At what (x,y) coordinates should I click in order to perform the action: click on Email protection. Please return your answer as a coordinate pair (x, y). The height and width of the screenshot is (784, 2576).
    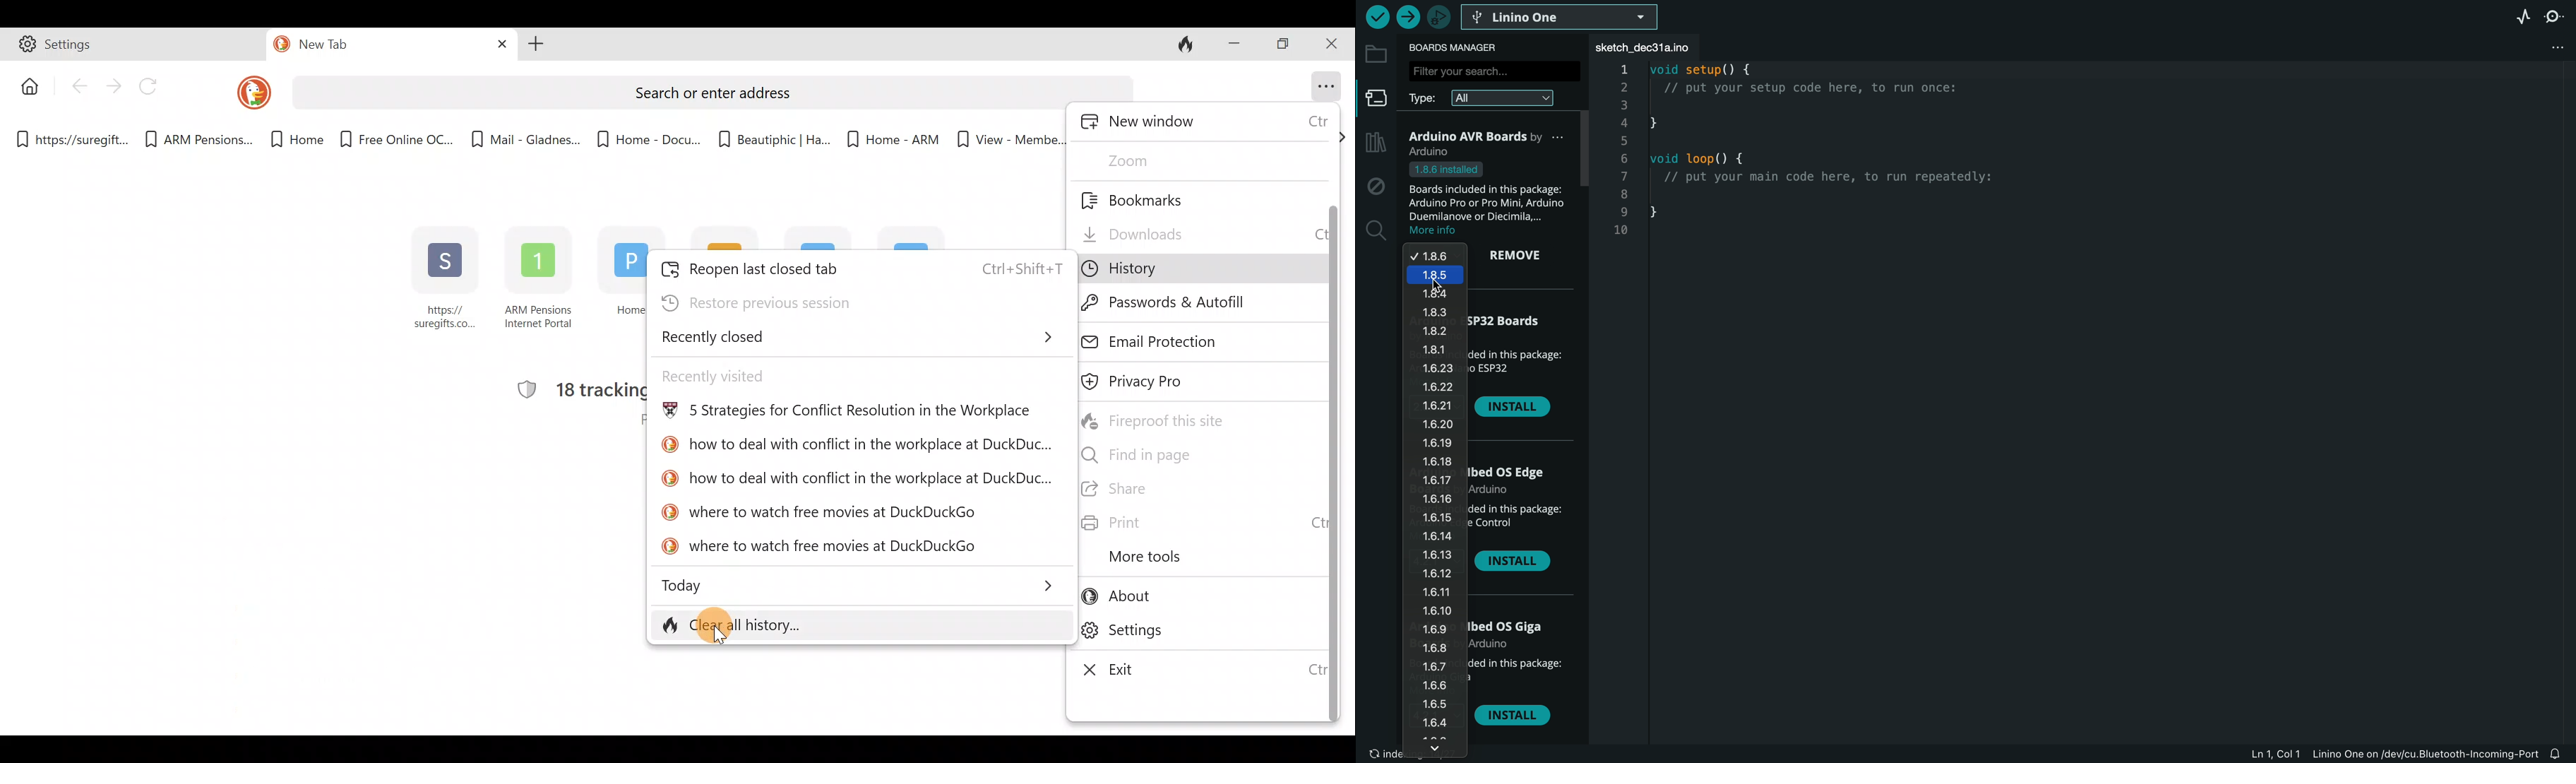
    Looking at the image, I should click on (1190, 339).